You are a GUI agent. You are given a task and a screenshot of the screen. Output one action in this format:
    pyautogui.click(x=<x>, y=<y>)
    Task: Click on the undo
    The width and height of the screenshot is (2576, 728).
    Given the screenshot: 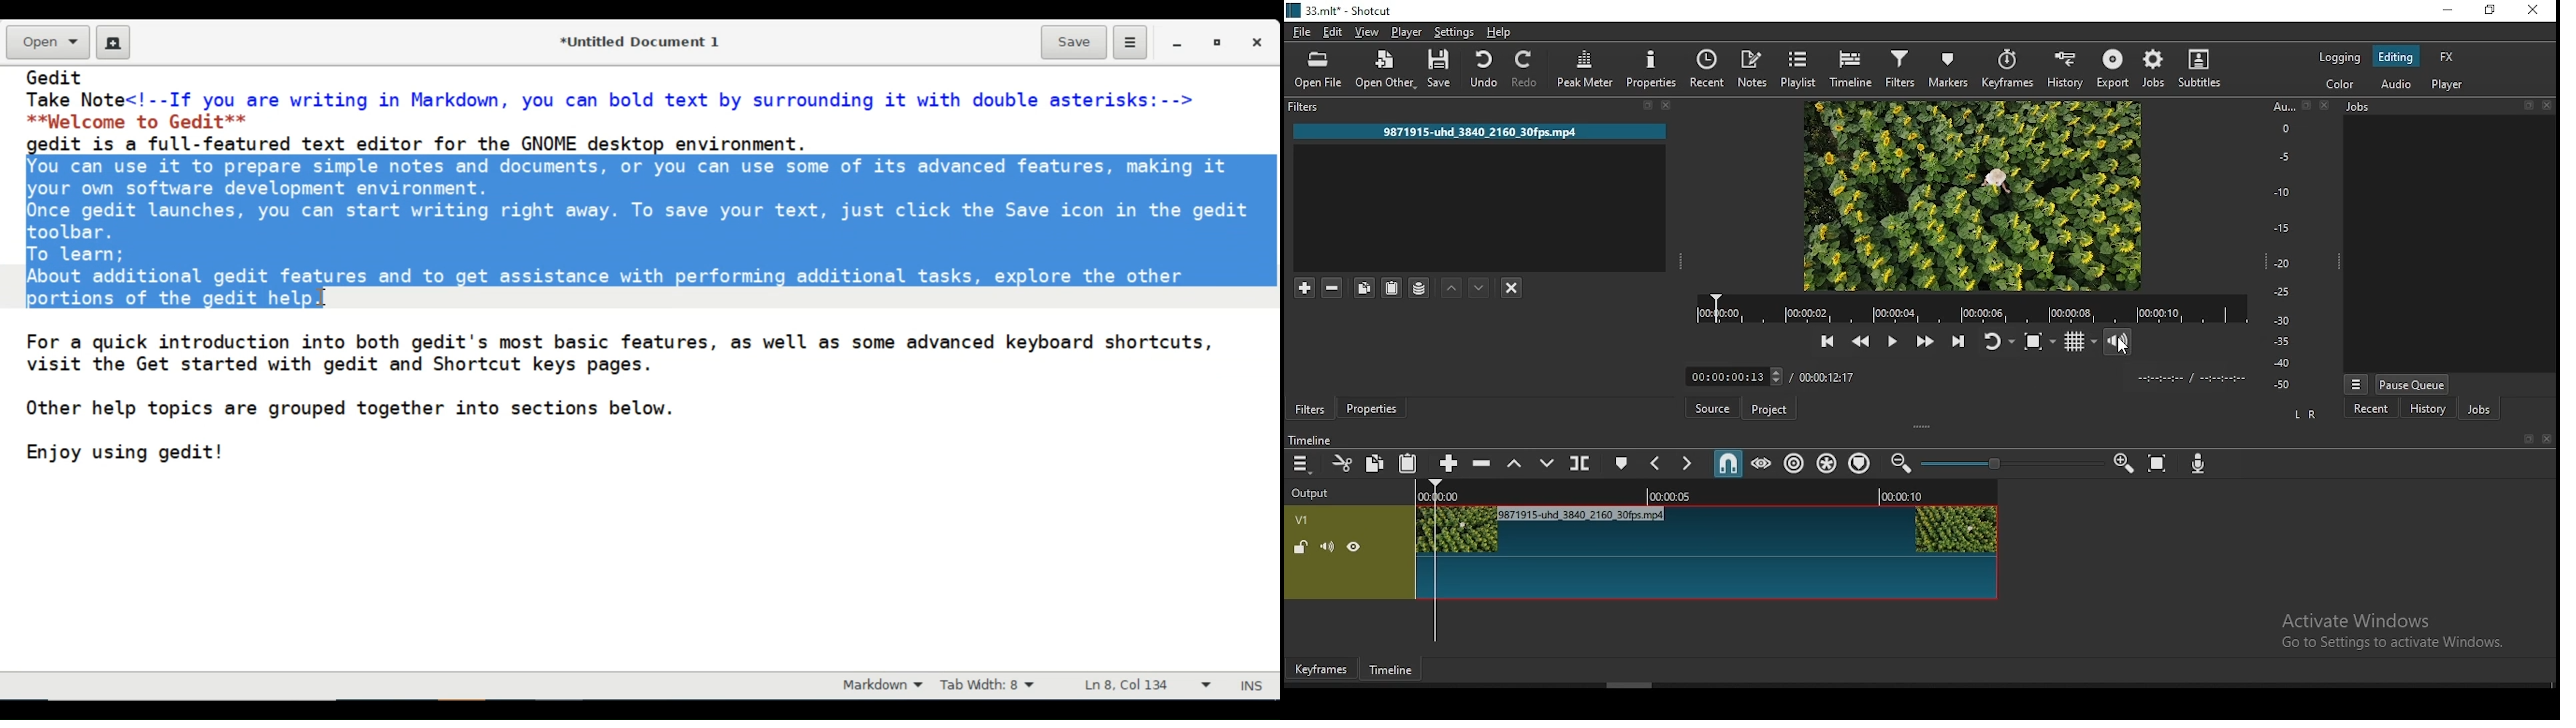 What is the action you would take?
    pyautogui.click(x=1487, y=68)
    